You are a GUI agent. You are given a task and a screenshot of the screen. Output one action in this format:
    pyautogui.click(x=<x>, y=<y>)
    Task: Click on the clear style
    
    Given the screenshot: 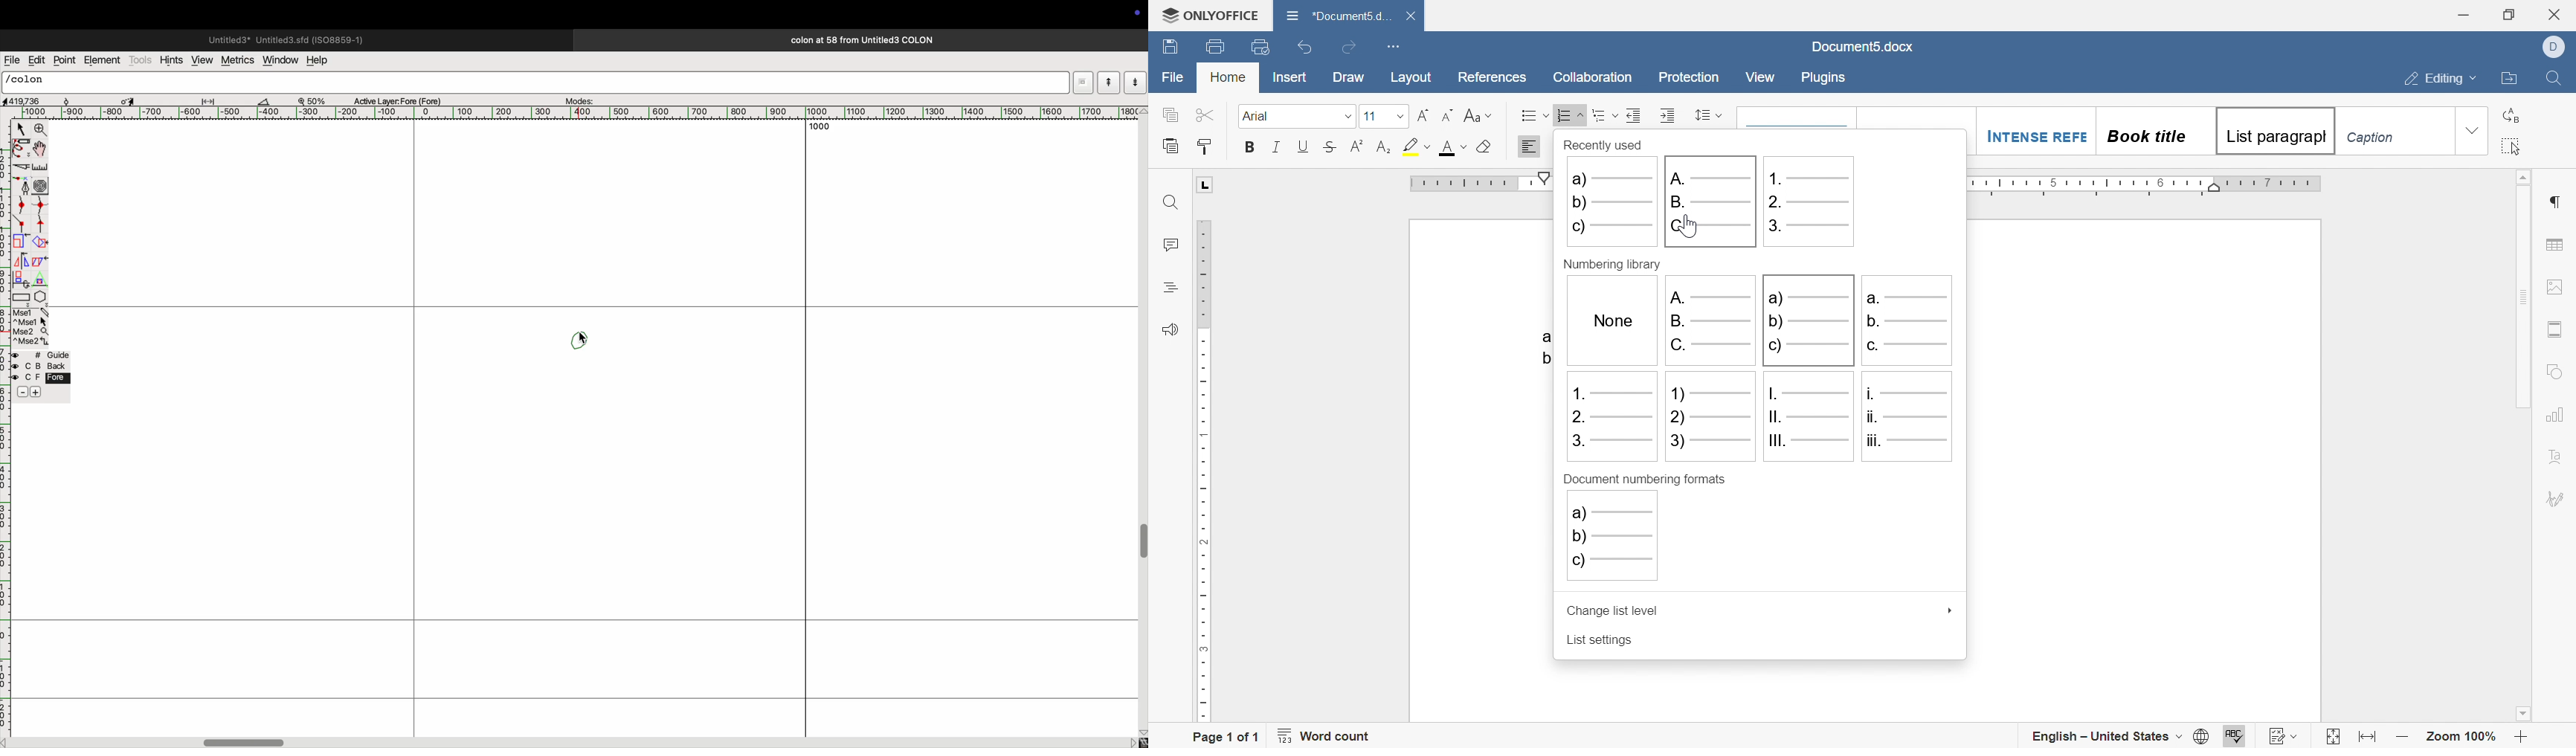 What is the action you would take?
    pyautogui.click(x=1486, y=146)
    